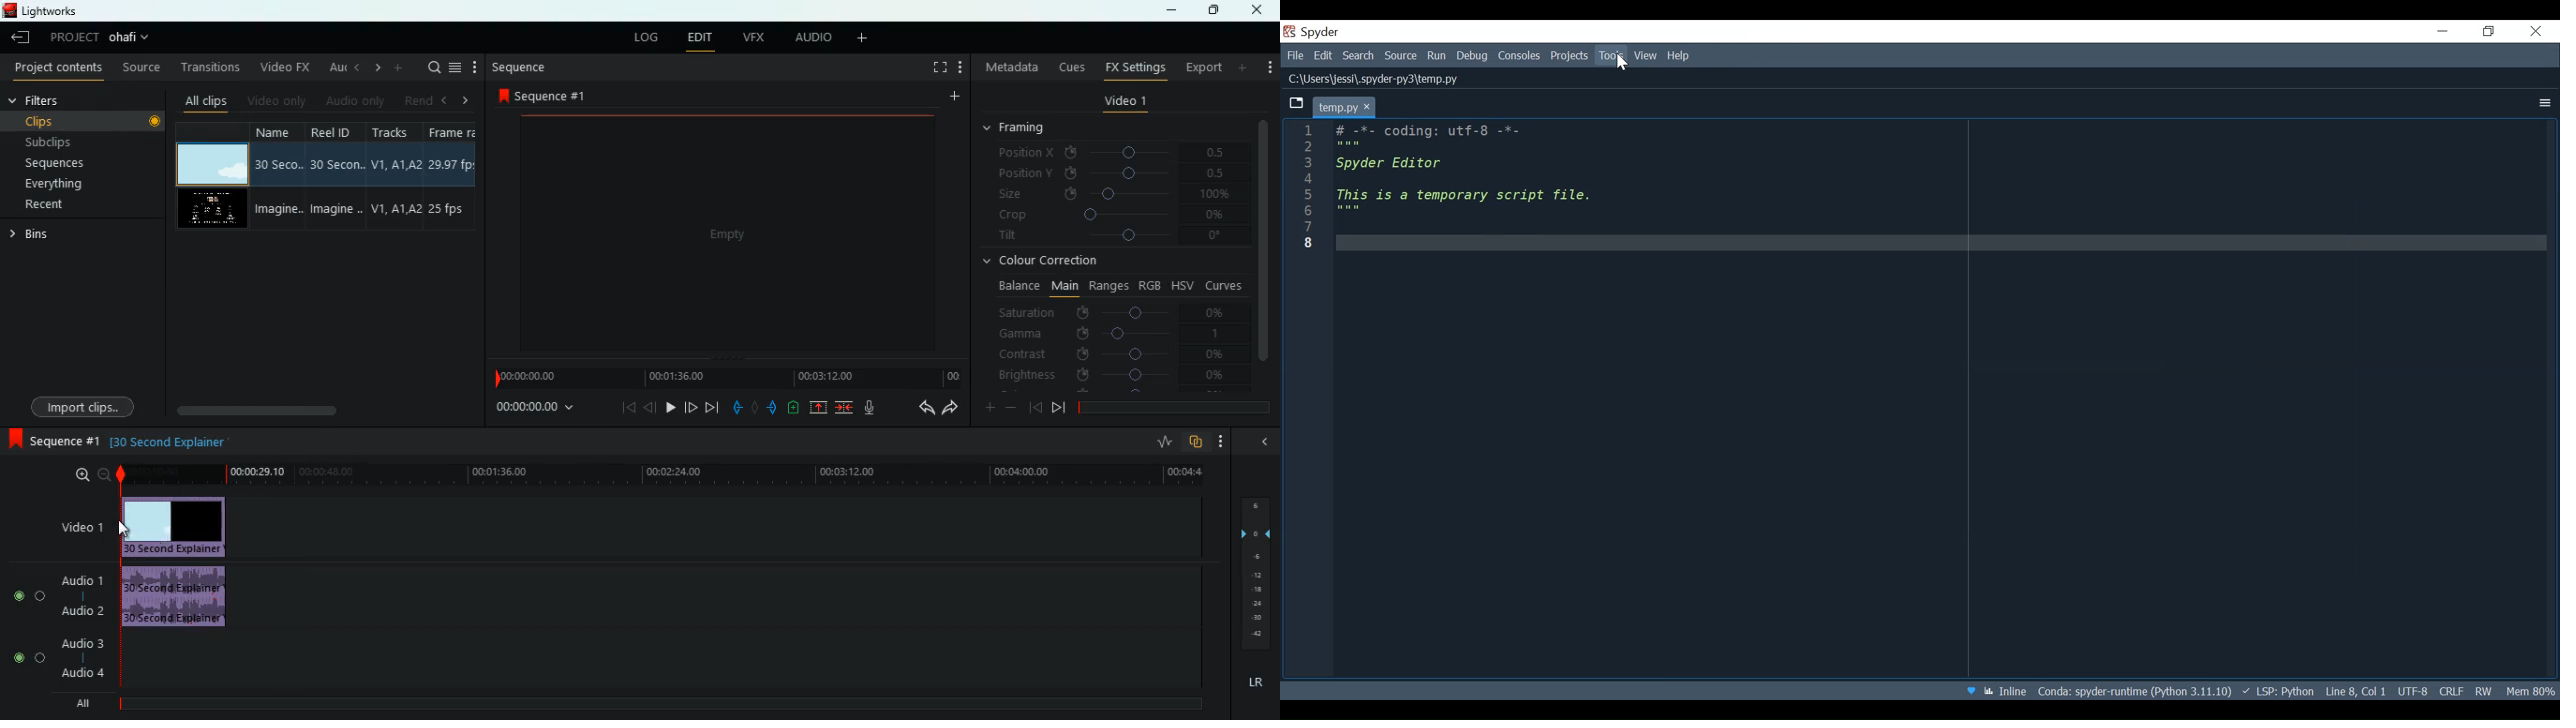  What do you see at coordinates (794, 407) in the screenshot?
I see `charge` at bounding box center [794, 407].